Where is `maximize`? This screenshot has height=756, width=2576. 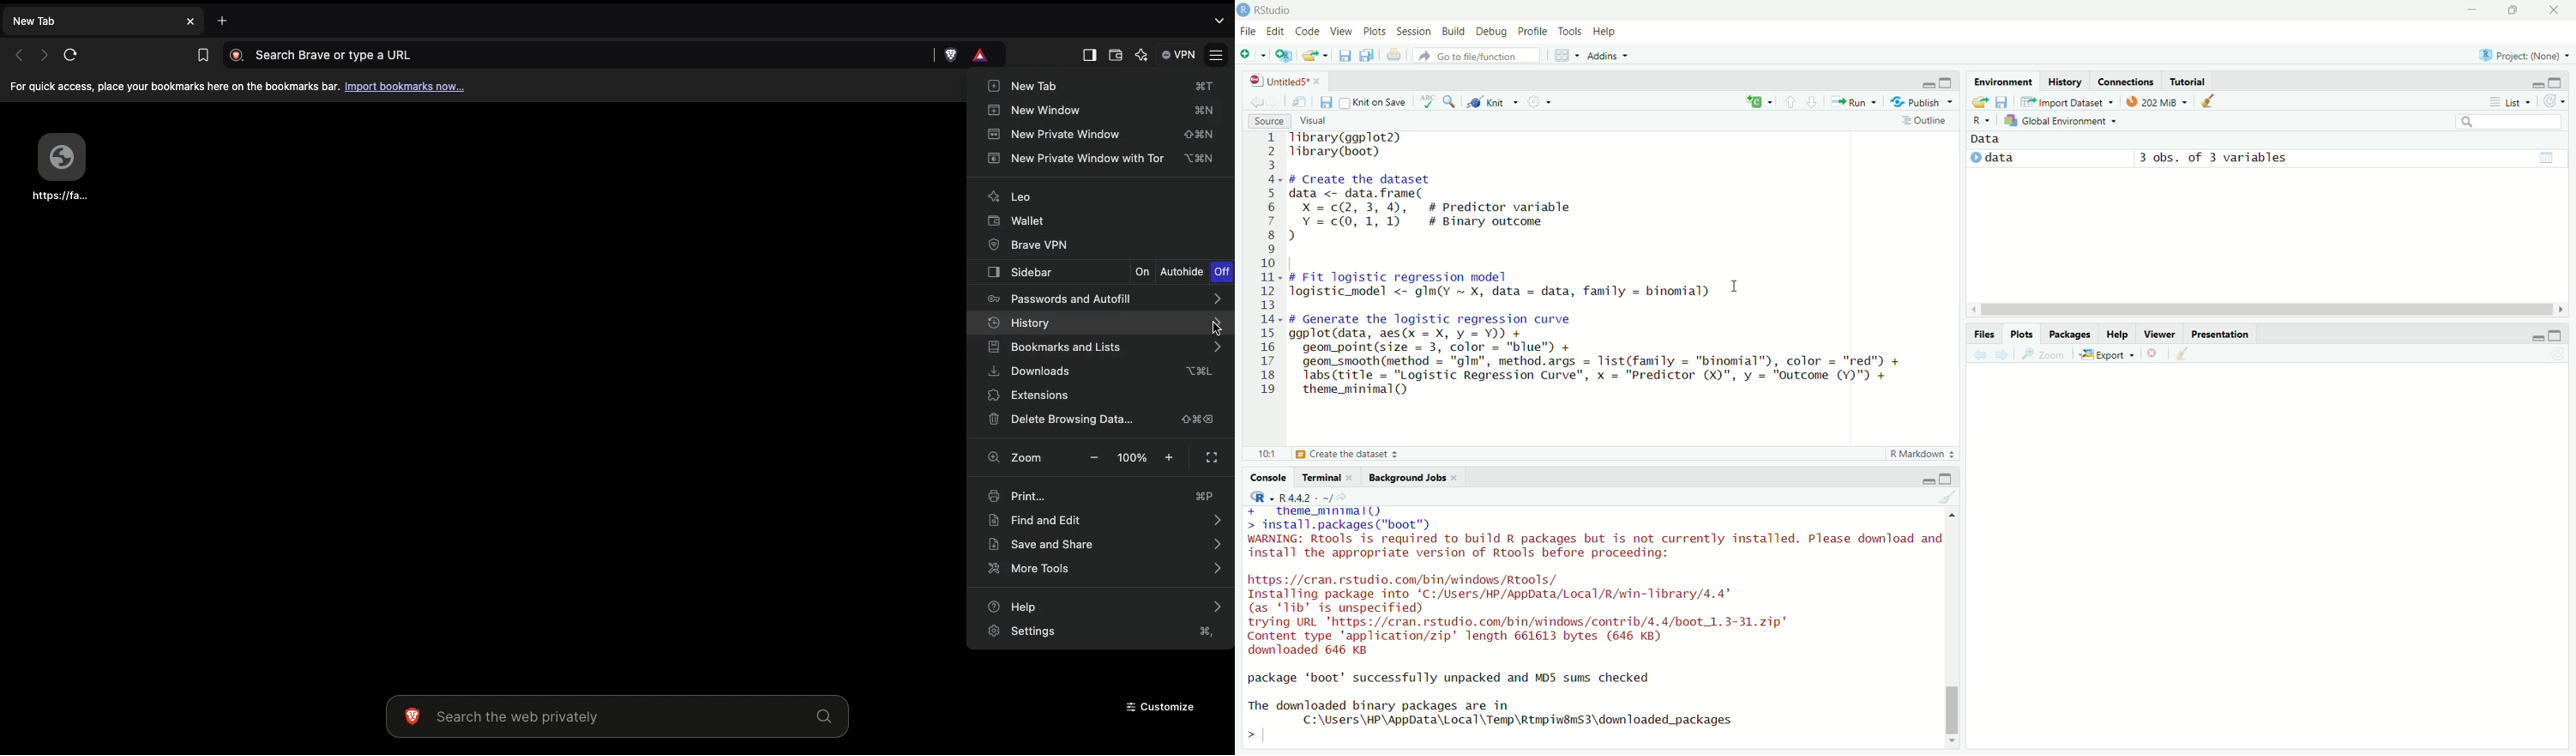
maximize is located at coordinates (1946, 82).